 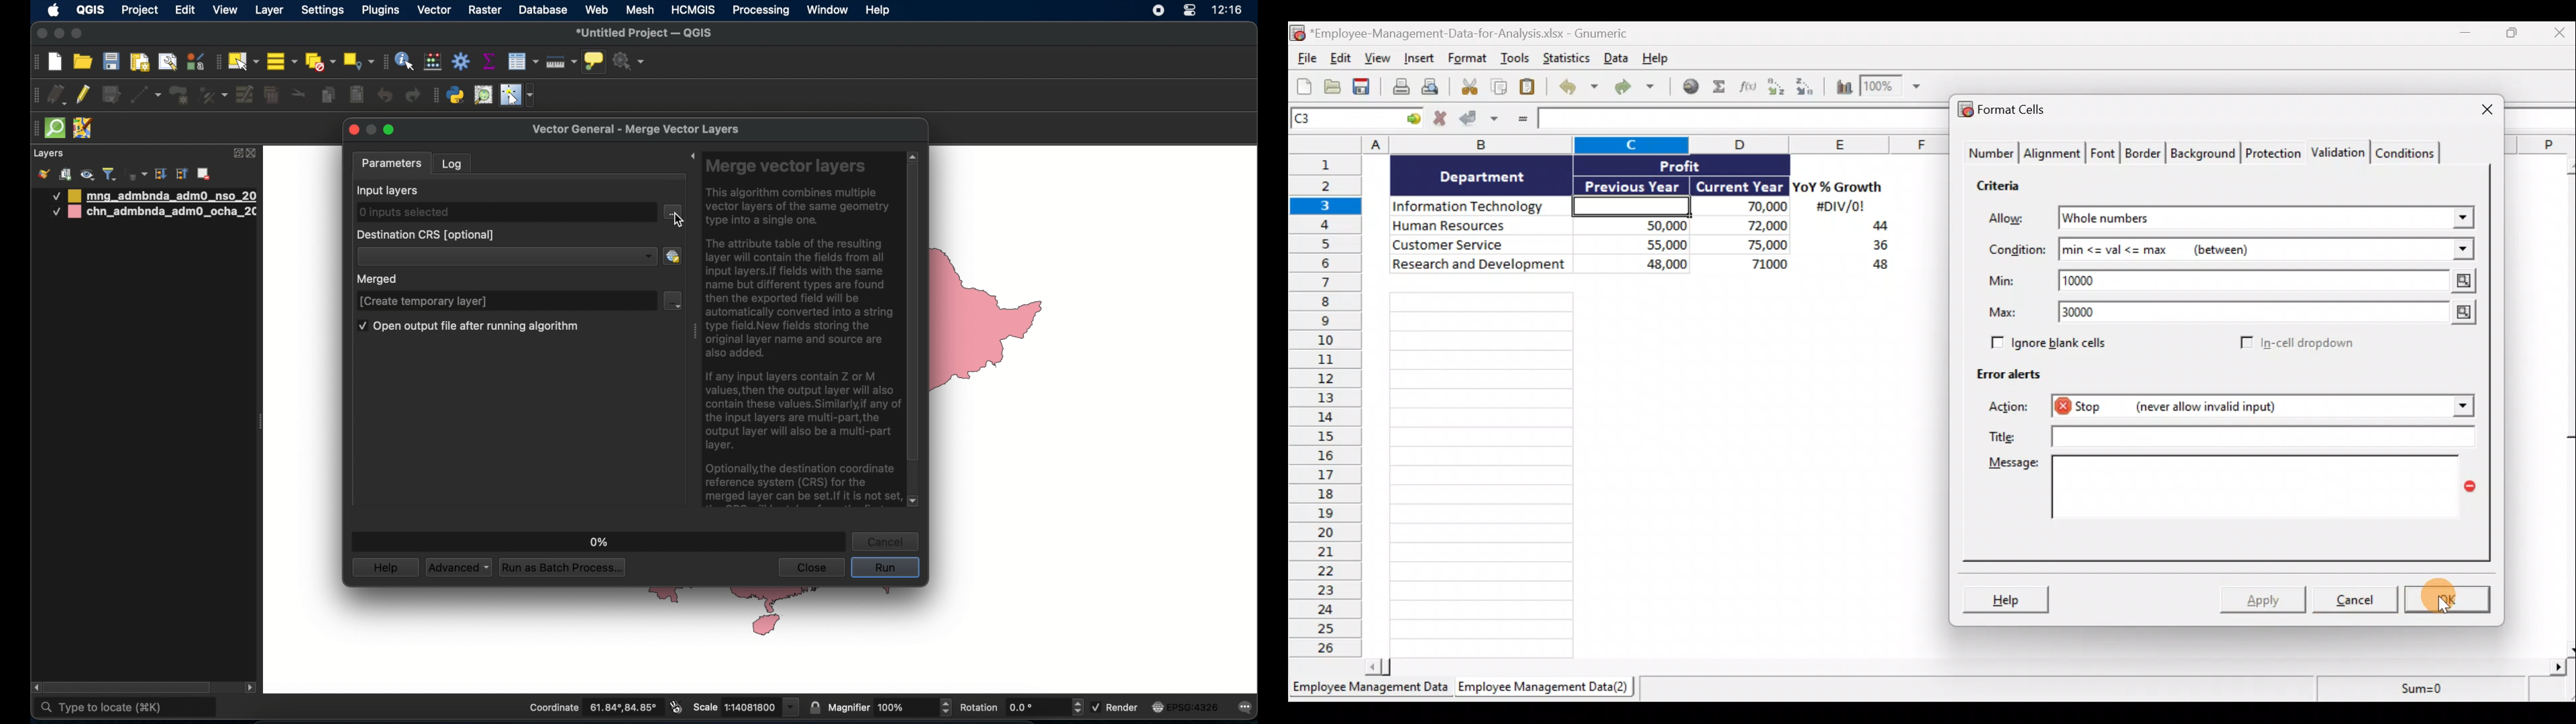 I want to click on web, so click(x=598, y=9).